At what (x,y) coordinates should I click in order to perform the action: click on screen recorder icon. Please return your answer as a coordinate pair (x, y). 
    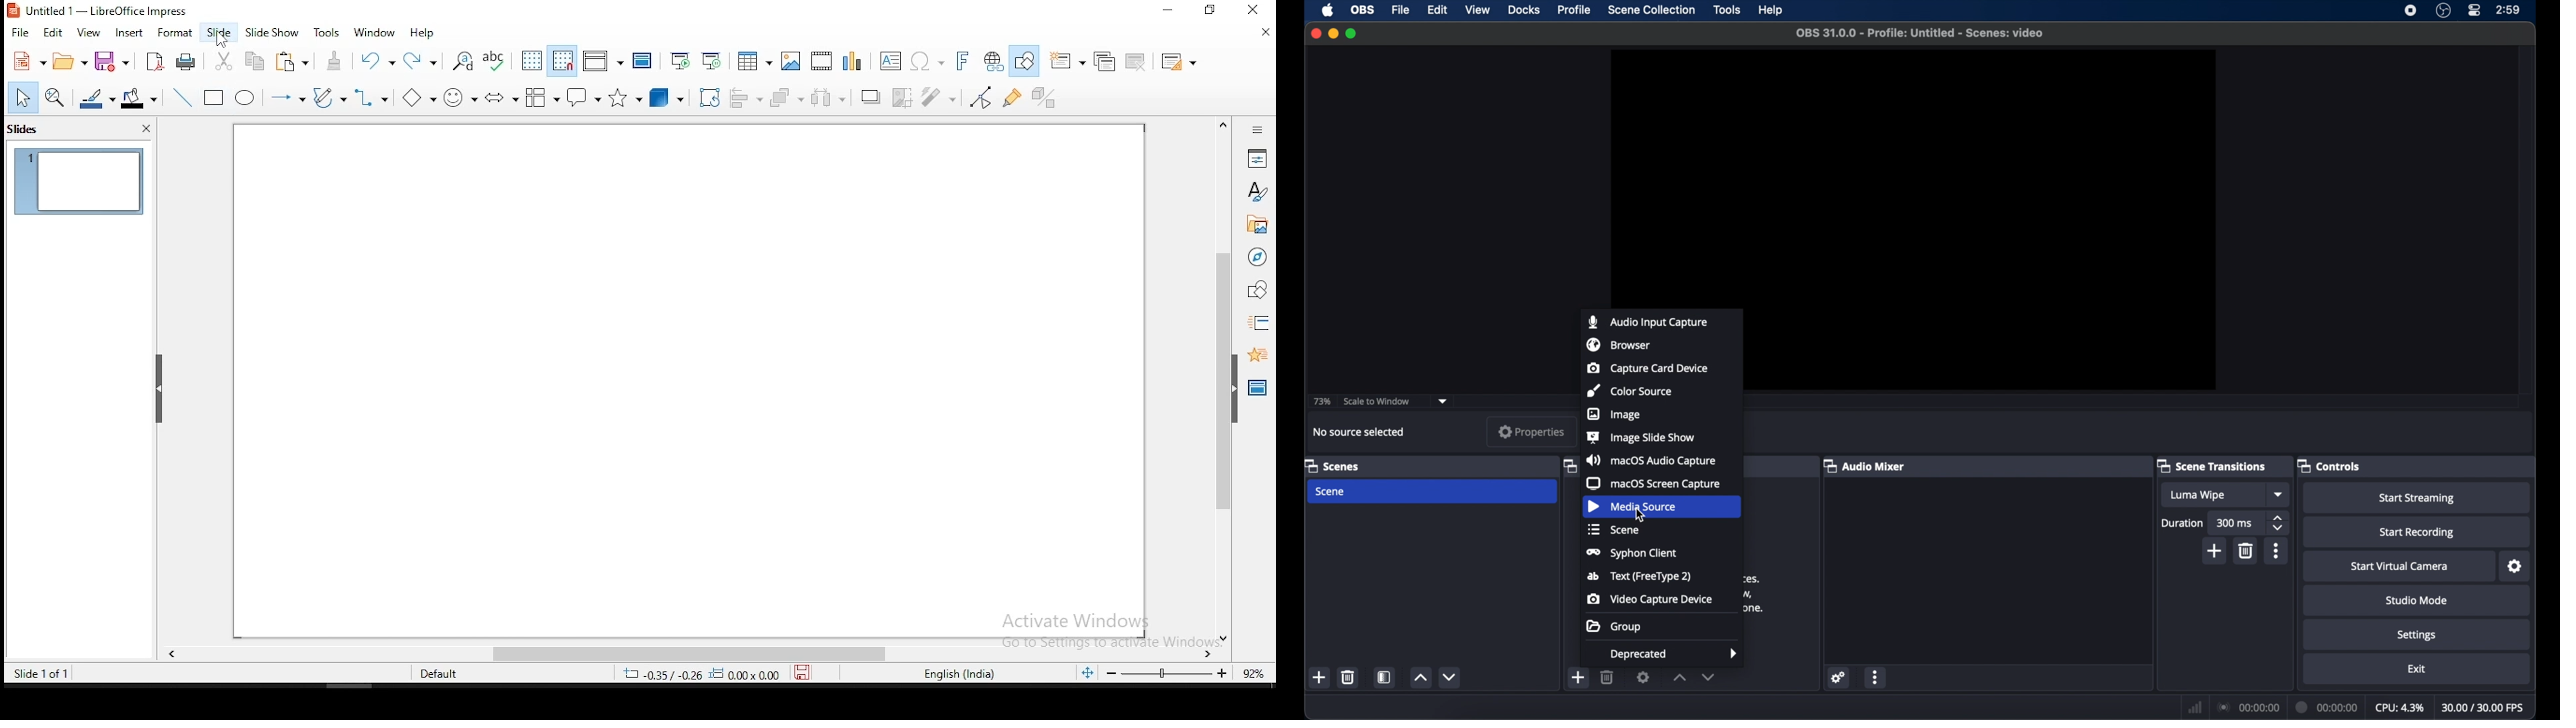
    Looking at the image, I should click on (2411, 11).